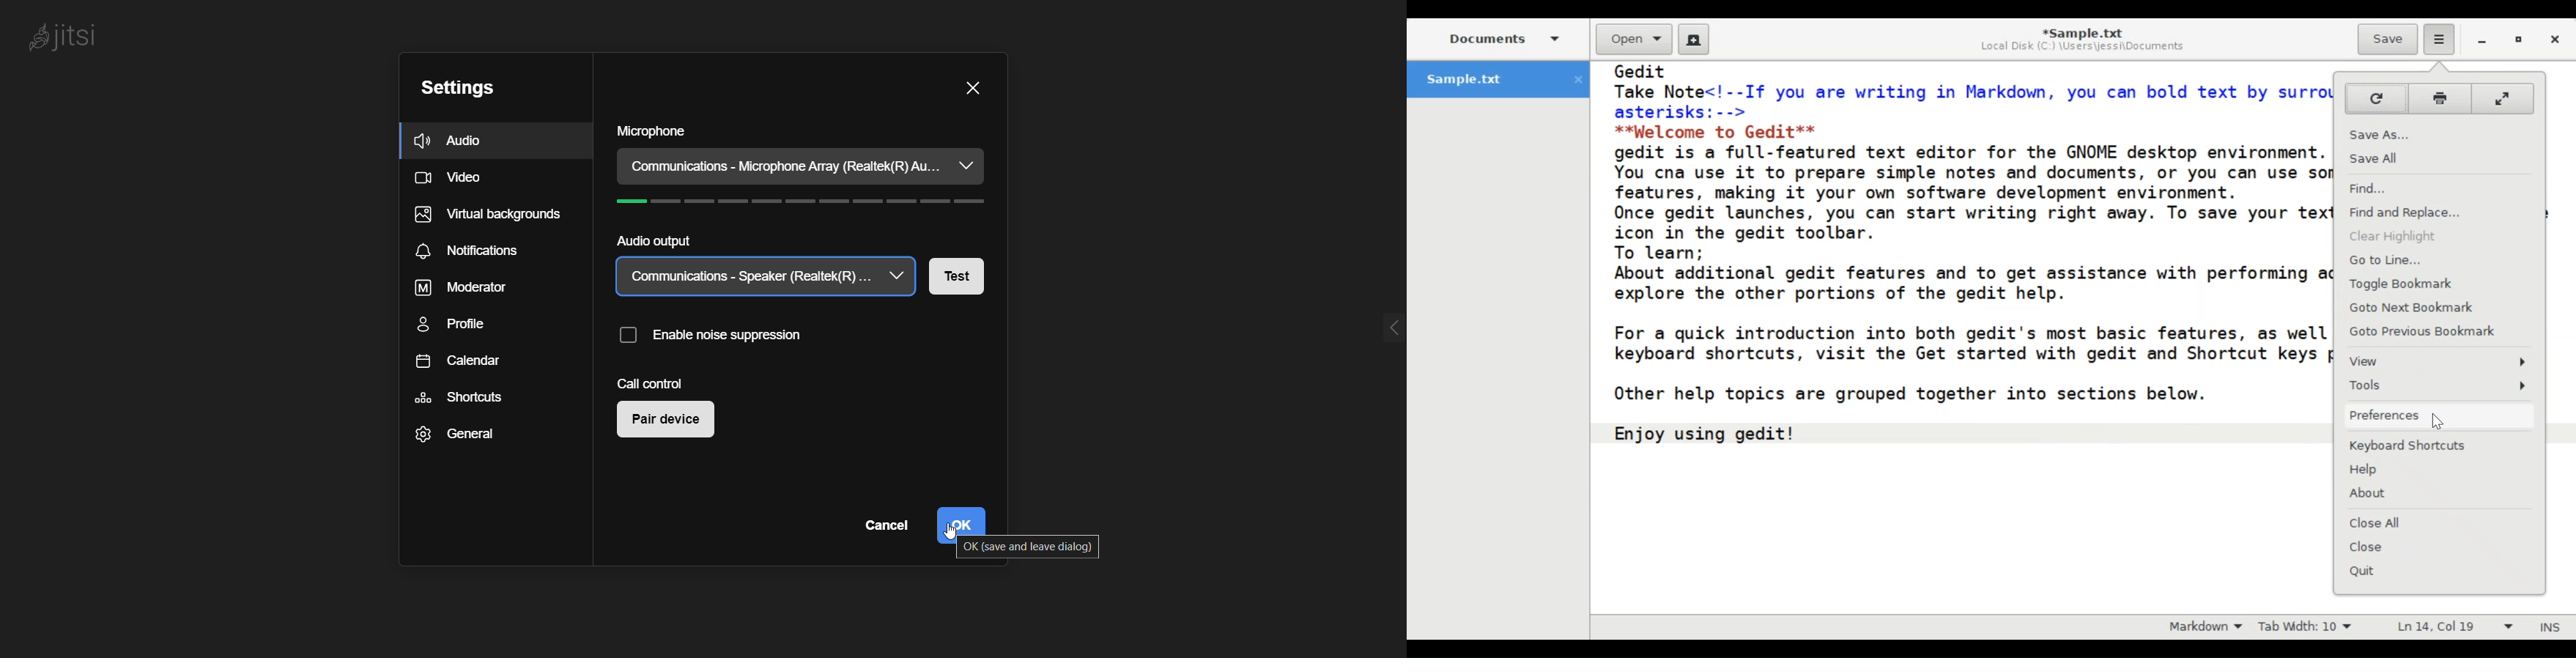 Image resolution: width=2576 pixels, height=672 pixels. Describe the element at coordinates (1966, 274) in the screenshot. I see `Gedlt

Take Note<!--If you are writing in Markdown, you can bold text by surrounding it with double
asterisks:-->

**Welcome to Gedit**

gedit is a full-featured text editor for the GNOME desktop environment.

You cna use it to prepare simple notes and documents, or you can use some of its advanced
features, making it your own software development environment.

Once gedit launches, you can start writing right away. To save your text, just click the Save
icon in the gedit toolbar.

To learn;

About additional gedit features and to get assistance with performing additional tasks,
explore the other portions of the gedit help.

For a quick introduction into both gedit's most basic features, as well as some advanced
keyboard shortcuts, visit the Get started with gedit and Shortcut keys pages.

Other help topics are grouped together into sections below.

Enjoy using gedit!` at that location.